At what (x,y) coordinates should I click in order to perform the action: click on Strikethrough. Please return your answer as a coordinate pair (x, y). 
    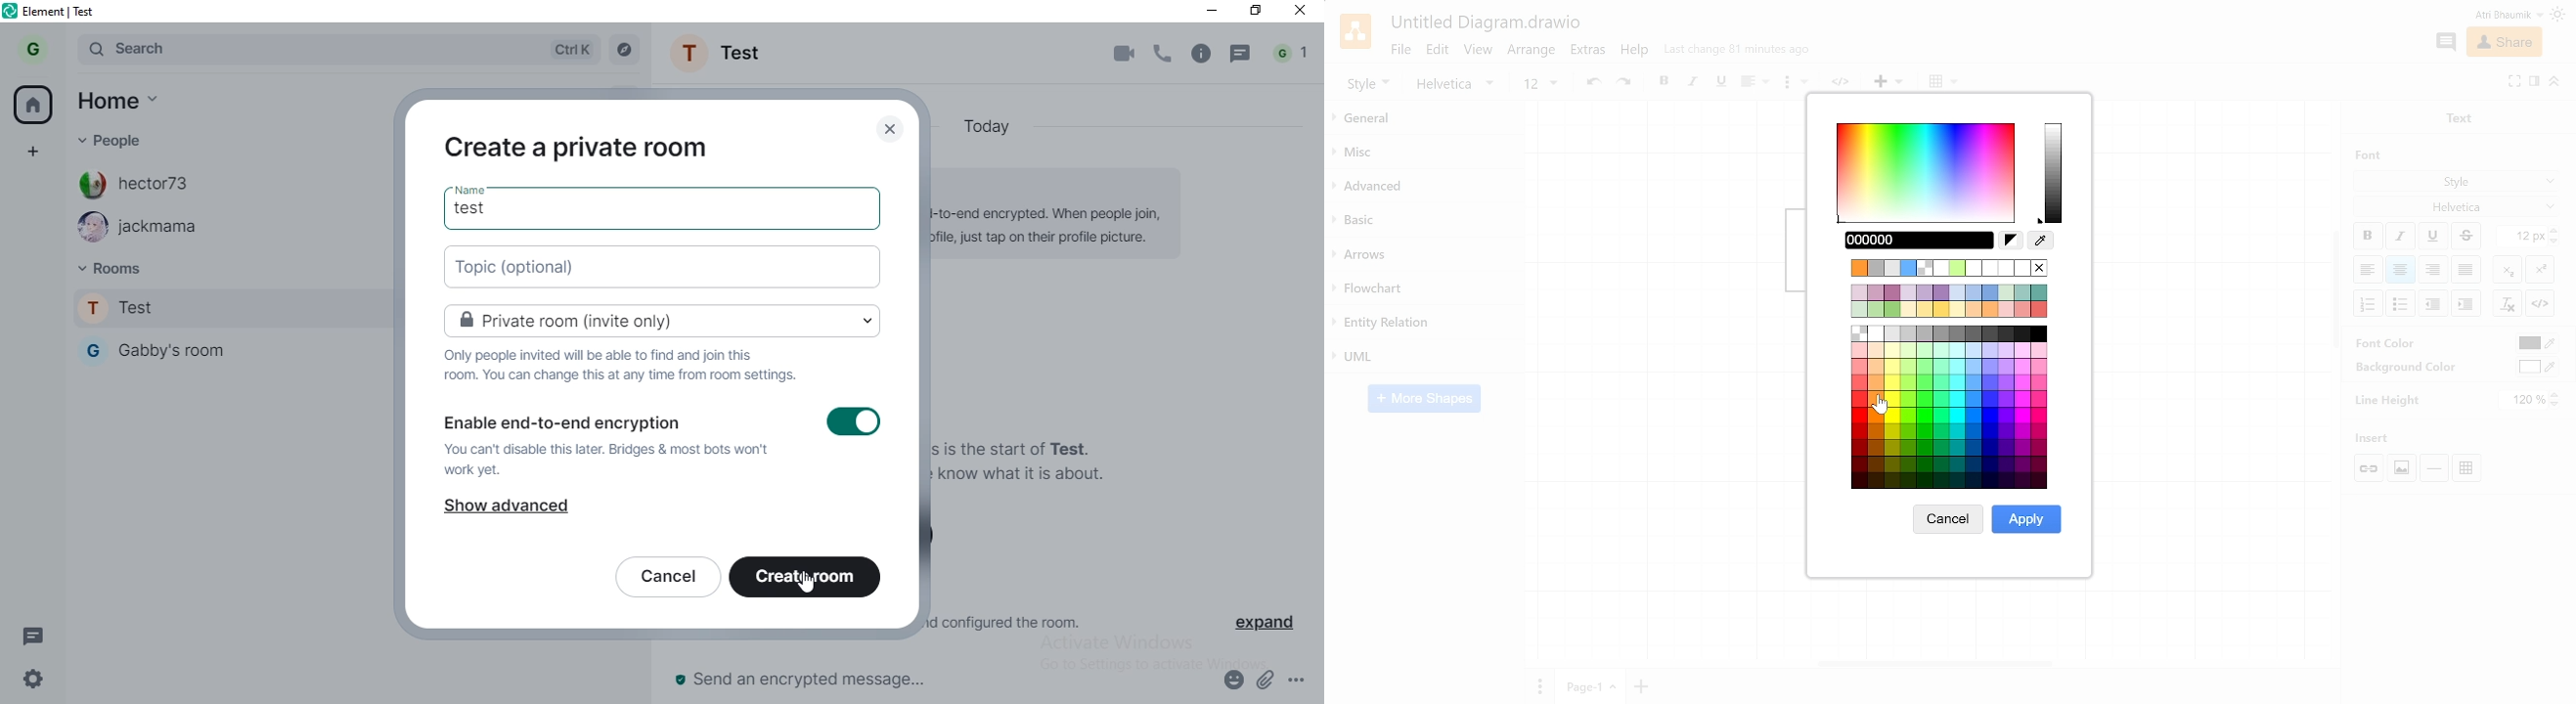
    Looking at the image, I should click on (2466, 236).